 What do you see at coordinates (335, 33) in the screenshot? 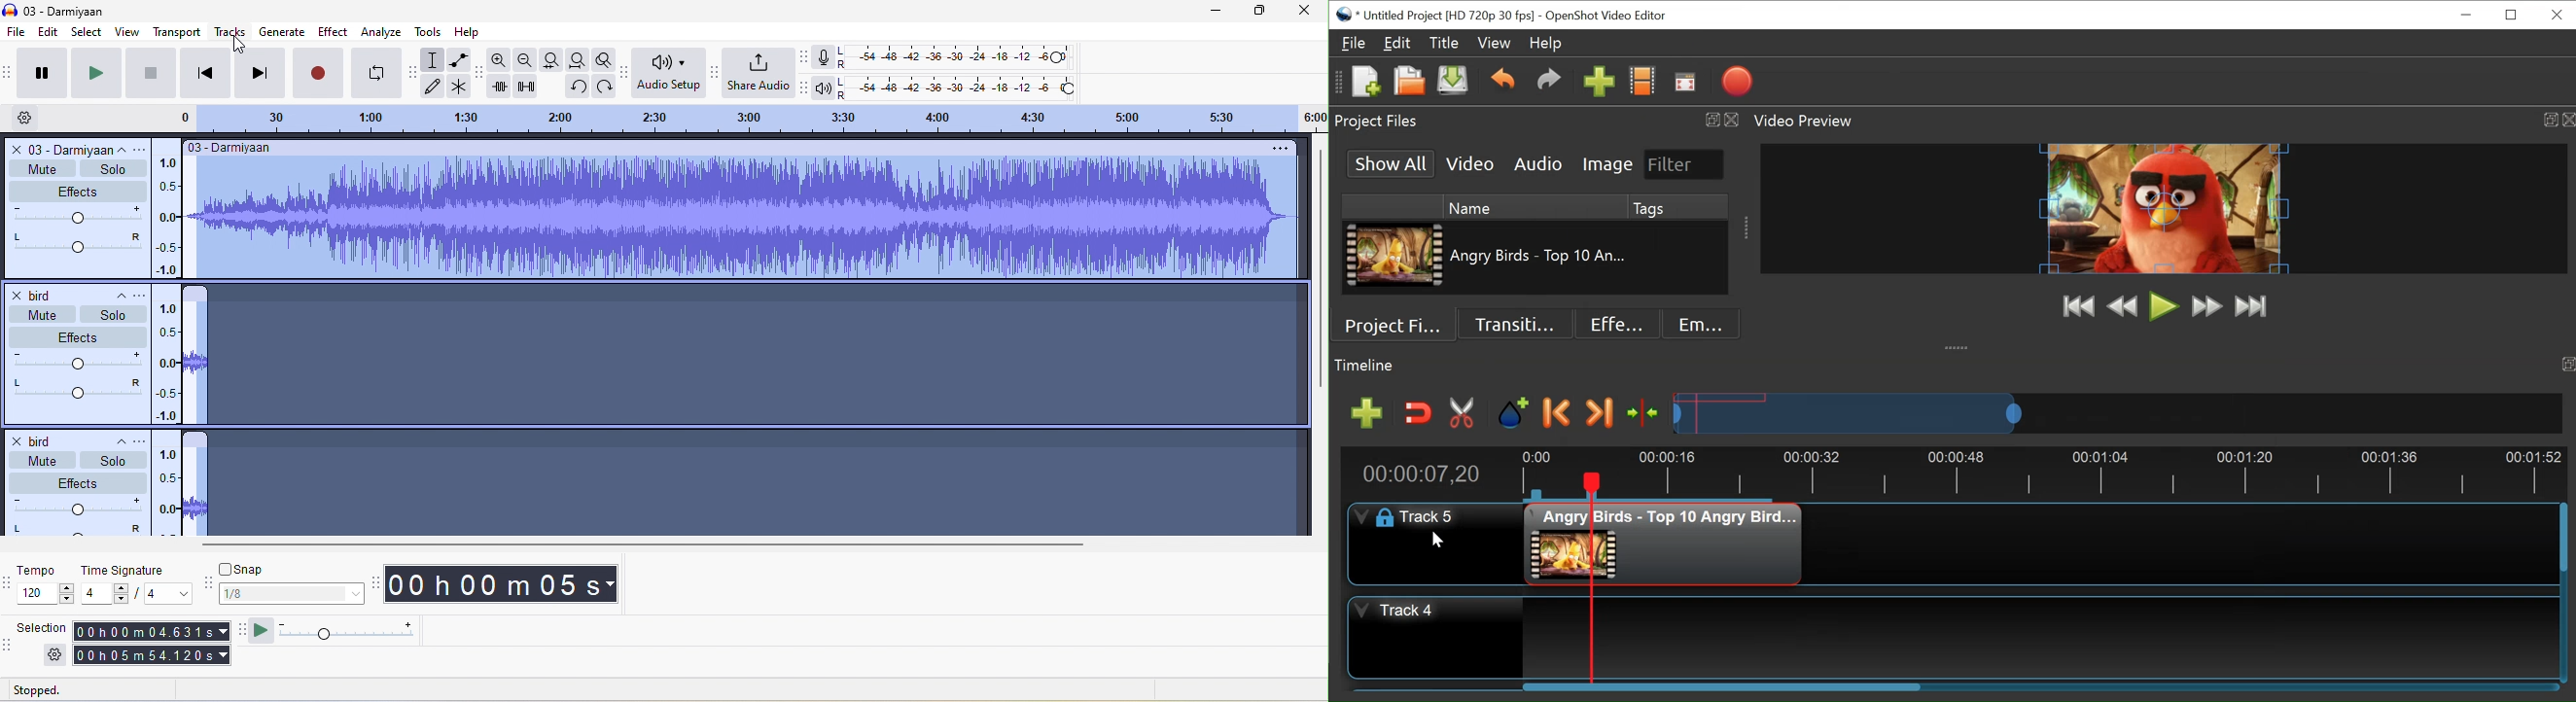
I see `effect` at bounding box center [335, 33].